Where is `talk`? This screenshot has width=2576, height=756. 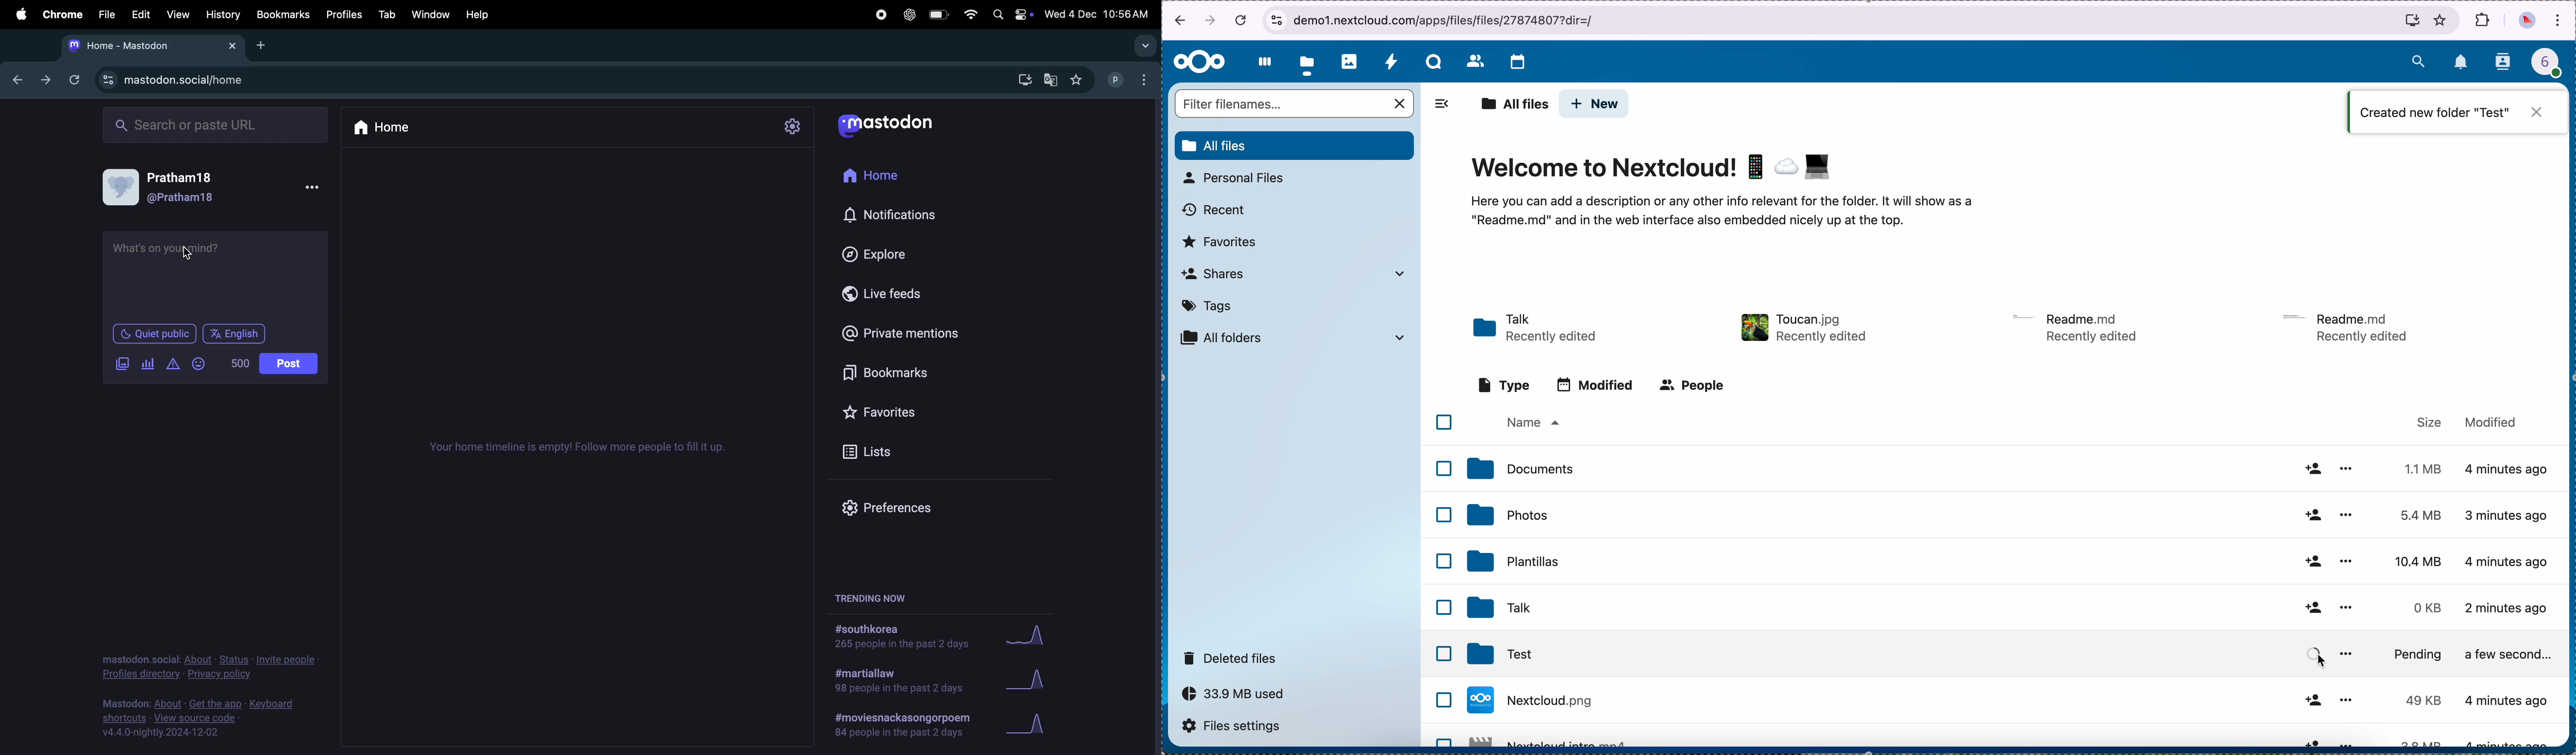
talk is located at coordinates (1496, 608).